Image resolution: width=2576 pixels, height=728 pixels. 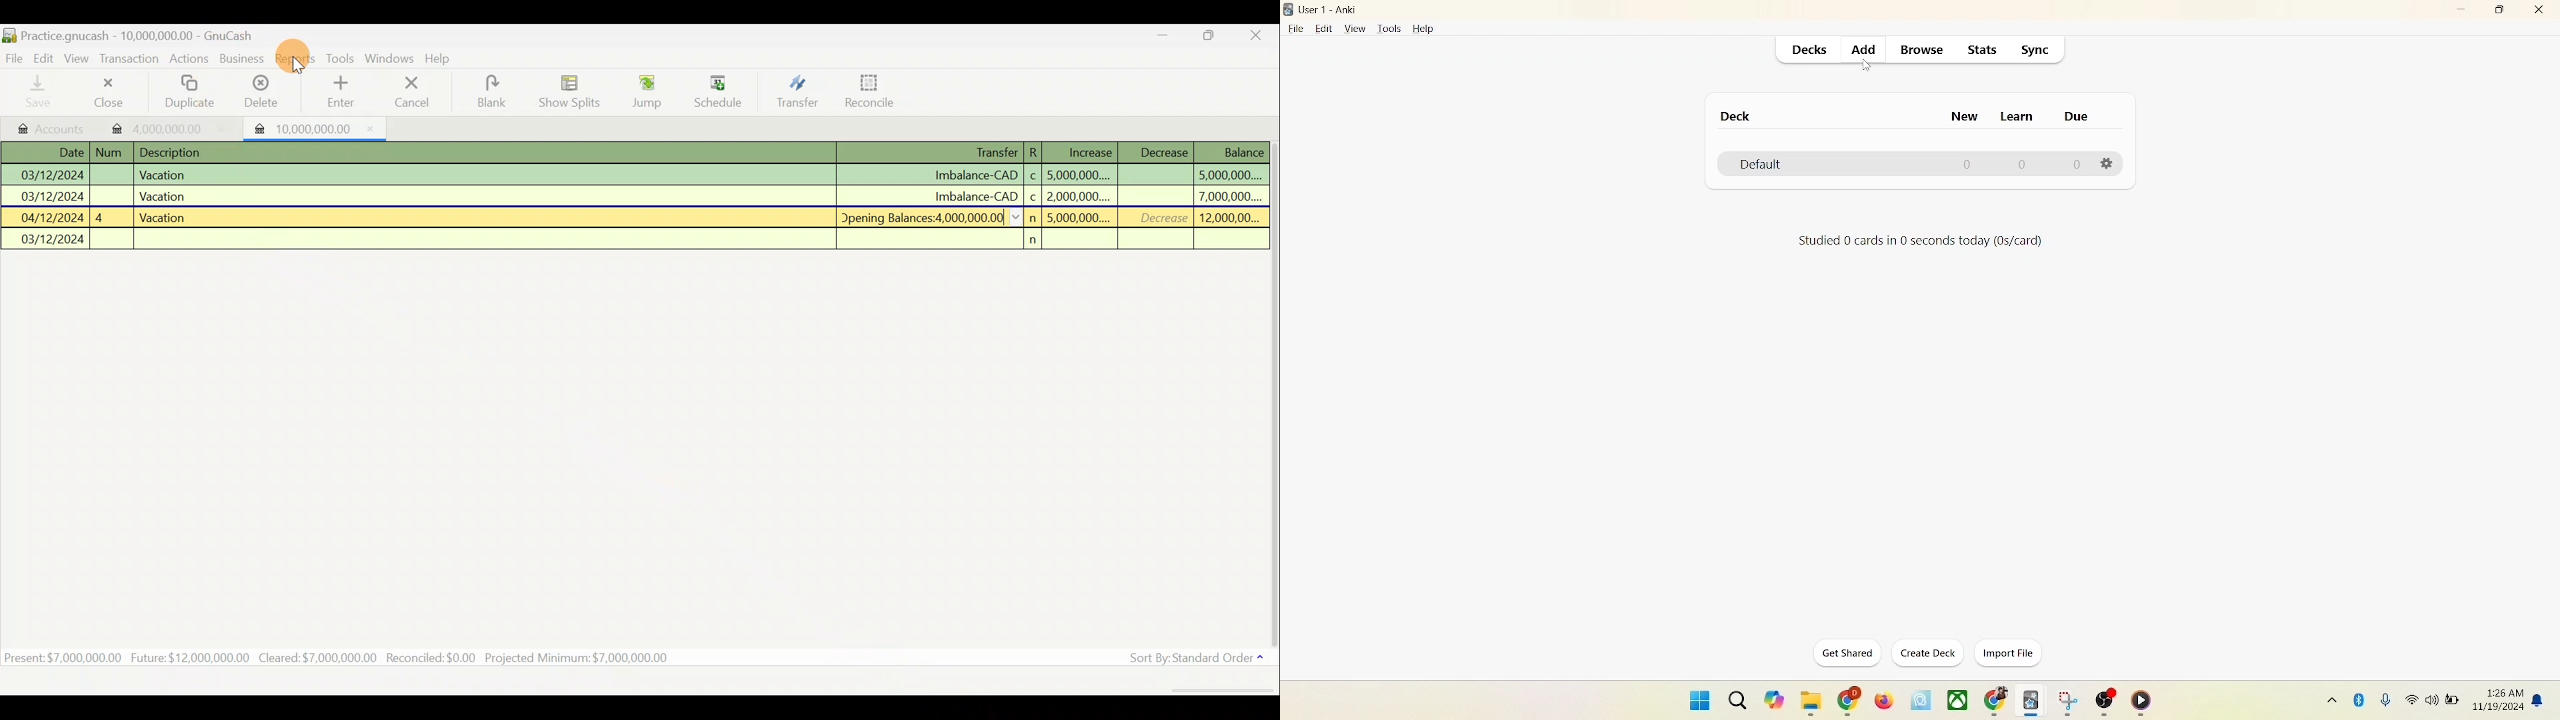 What do you see at coordinates (1079, 196) in the screenshot?
I see `2,000,000....` at bounding box center [1079, 196].